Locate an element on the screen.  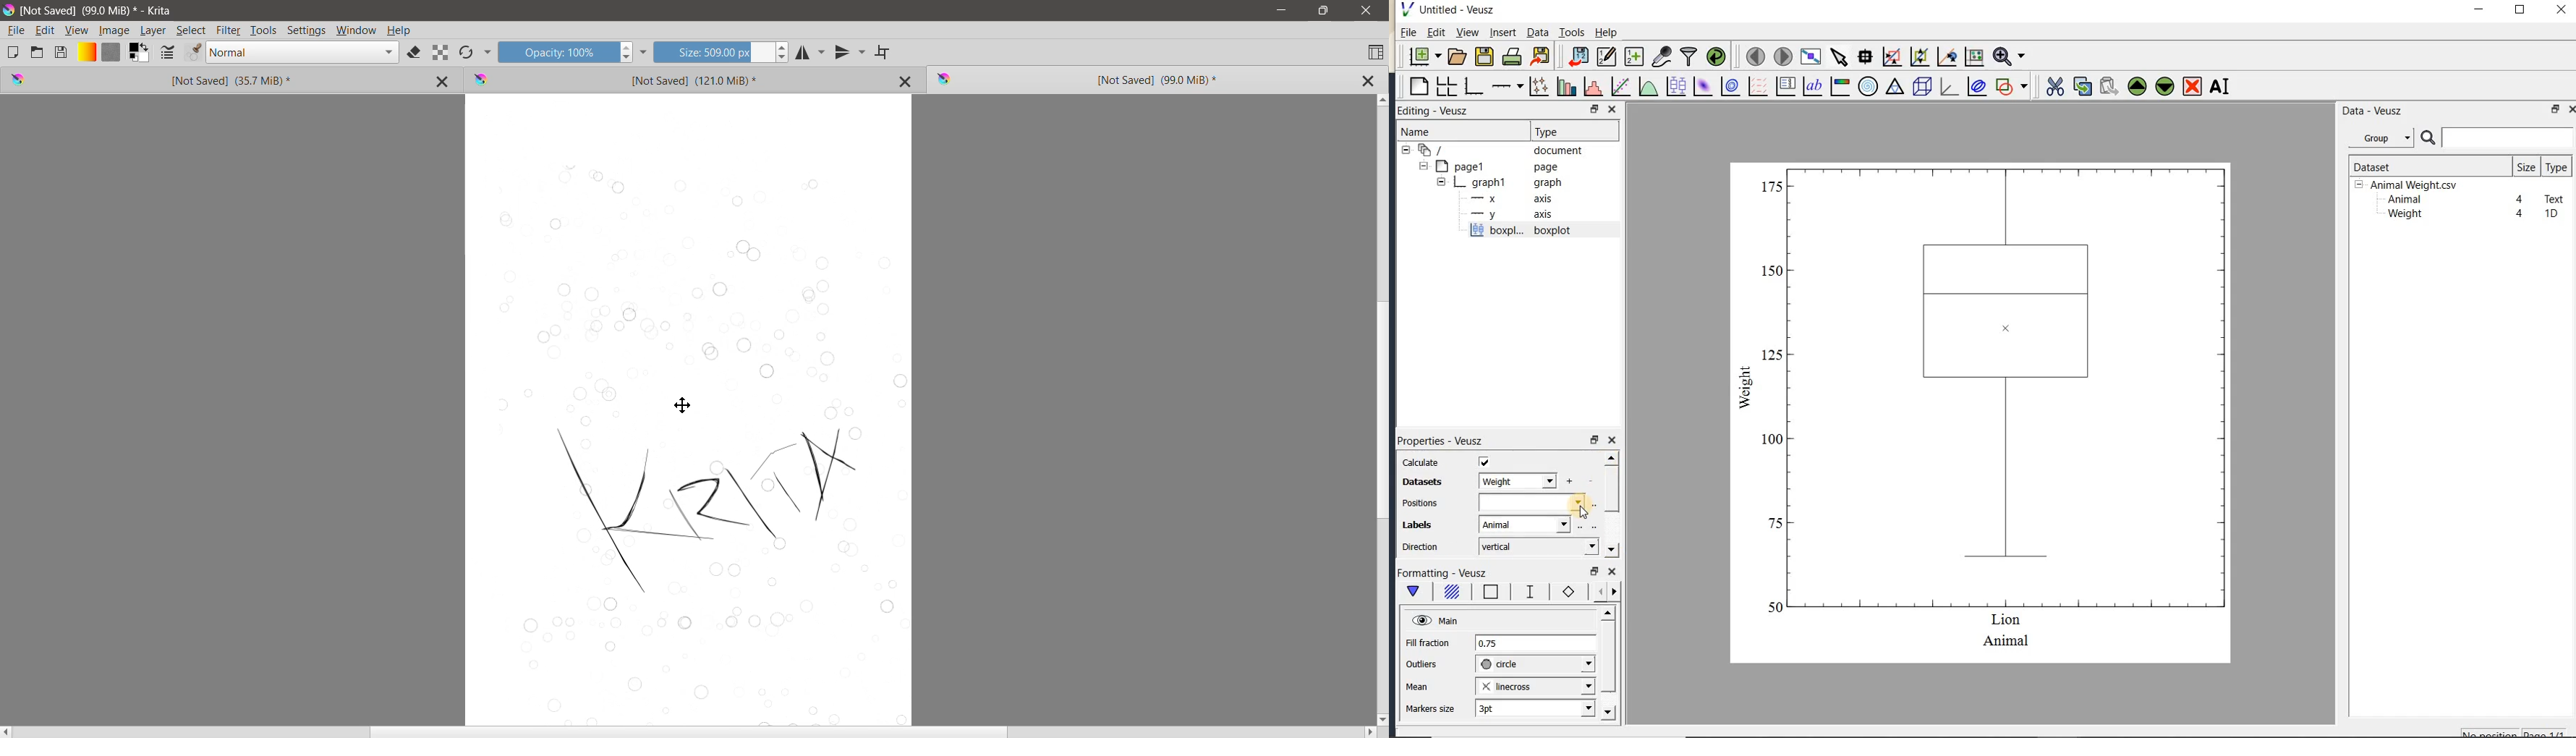
Preserve Alpha is located at coordinates (441, 53).